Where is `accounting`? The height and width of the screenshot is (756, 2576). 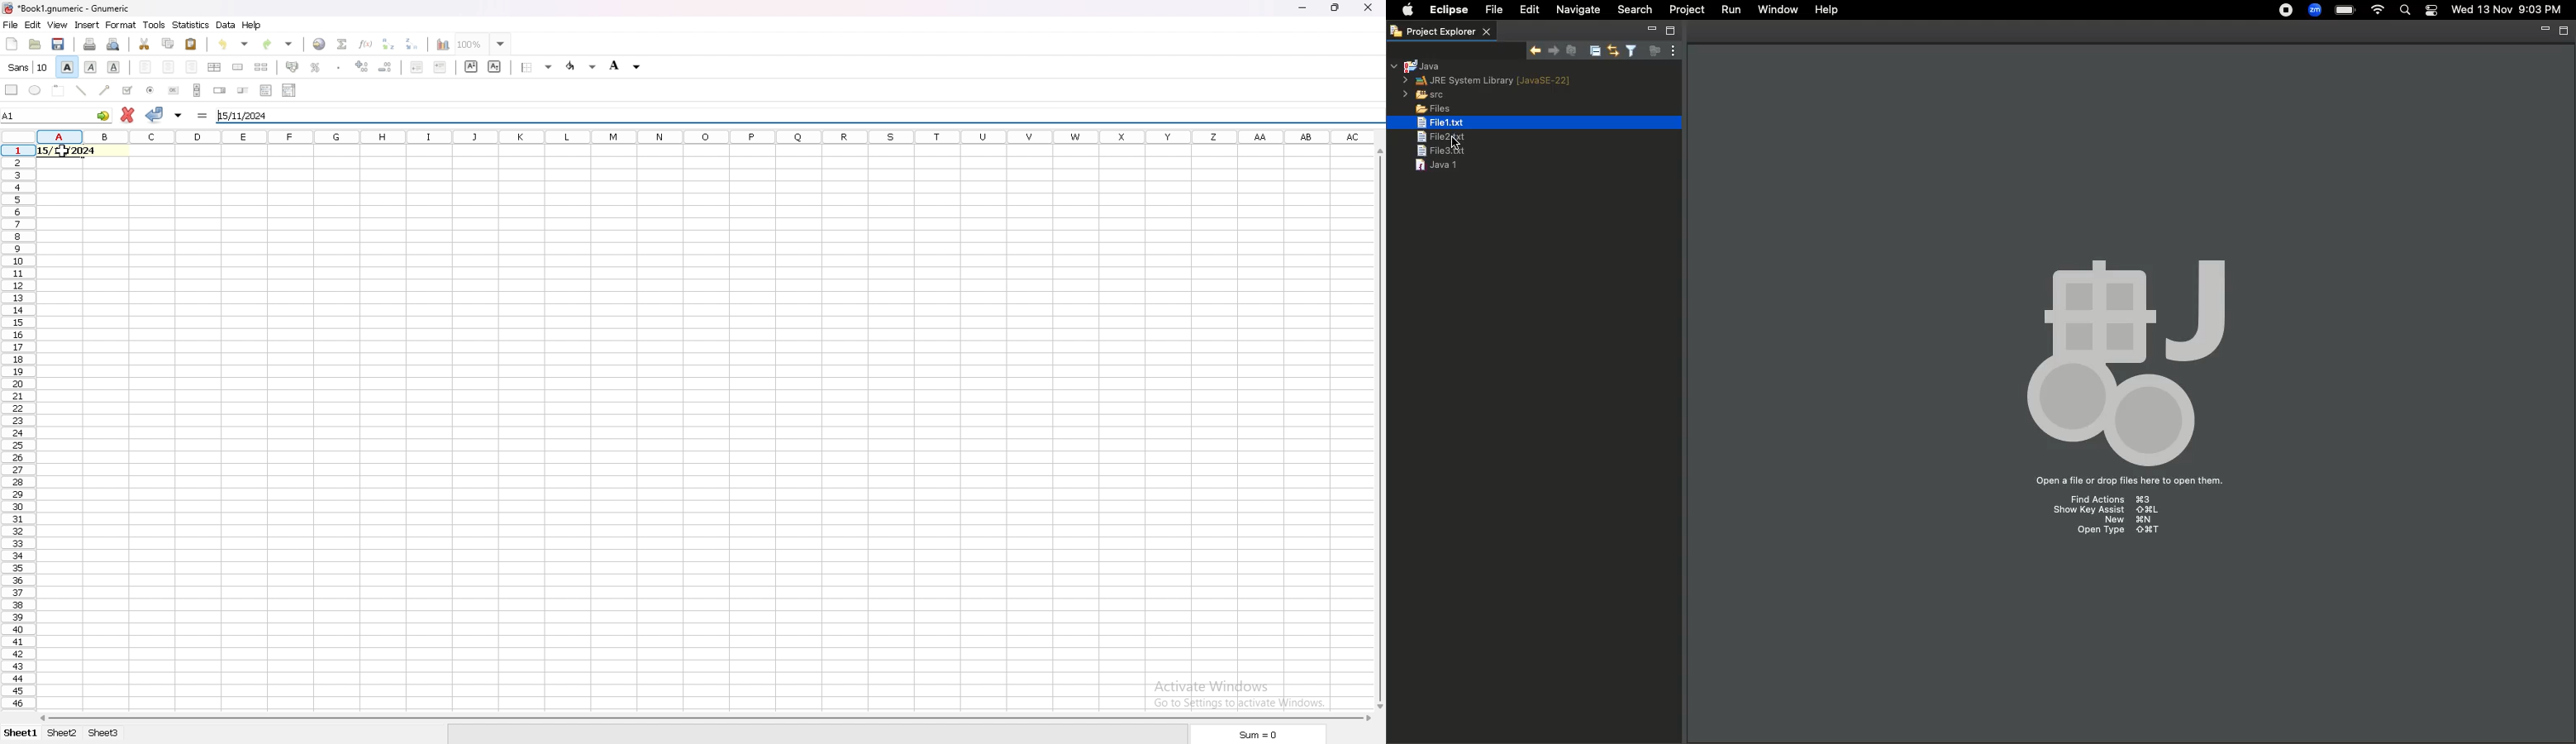 accounting is located at coordinates (294, 67).